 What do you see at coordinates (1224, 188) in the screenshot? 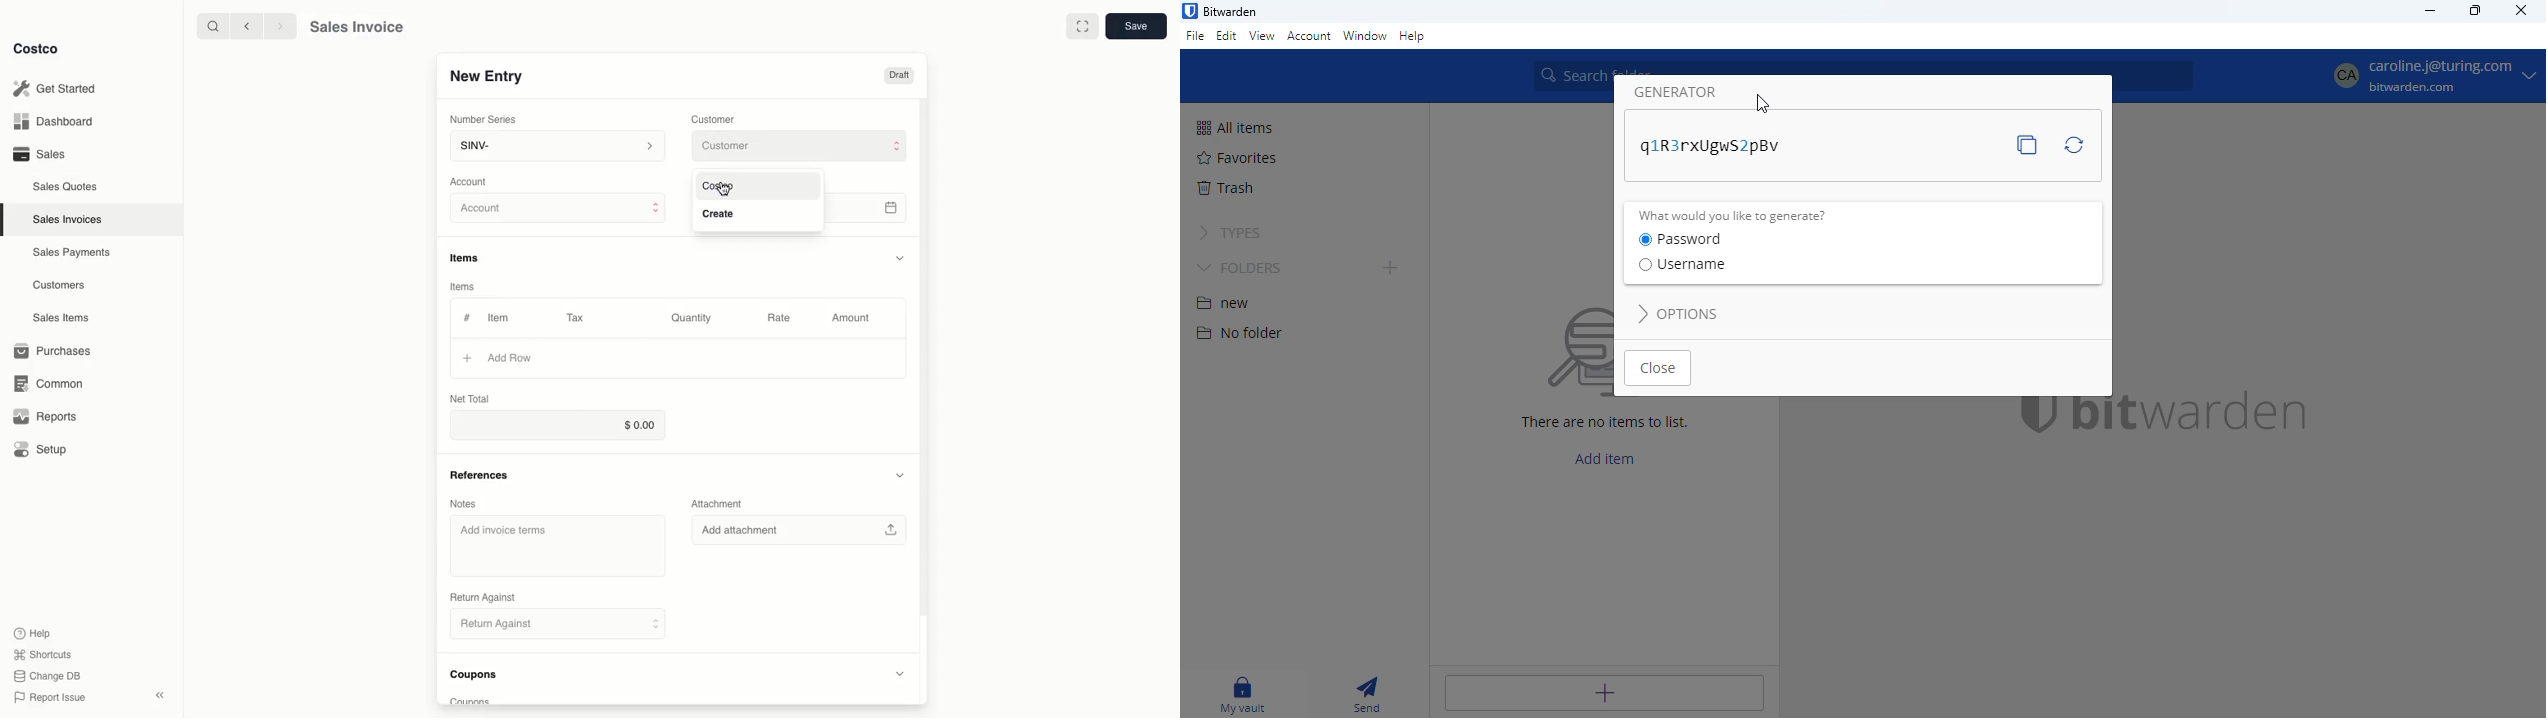
I see `trash` at bounding box center [1224, 188].